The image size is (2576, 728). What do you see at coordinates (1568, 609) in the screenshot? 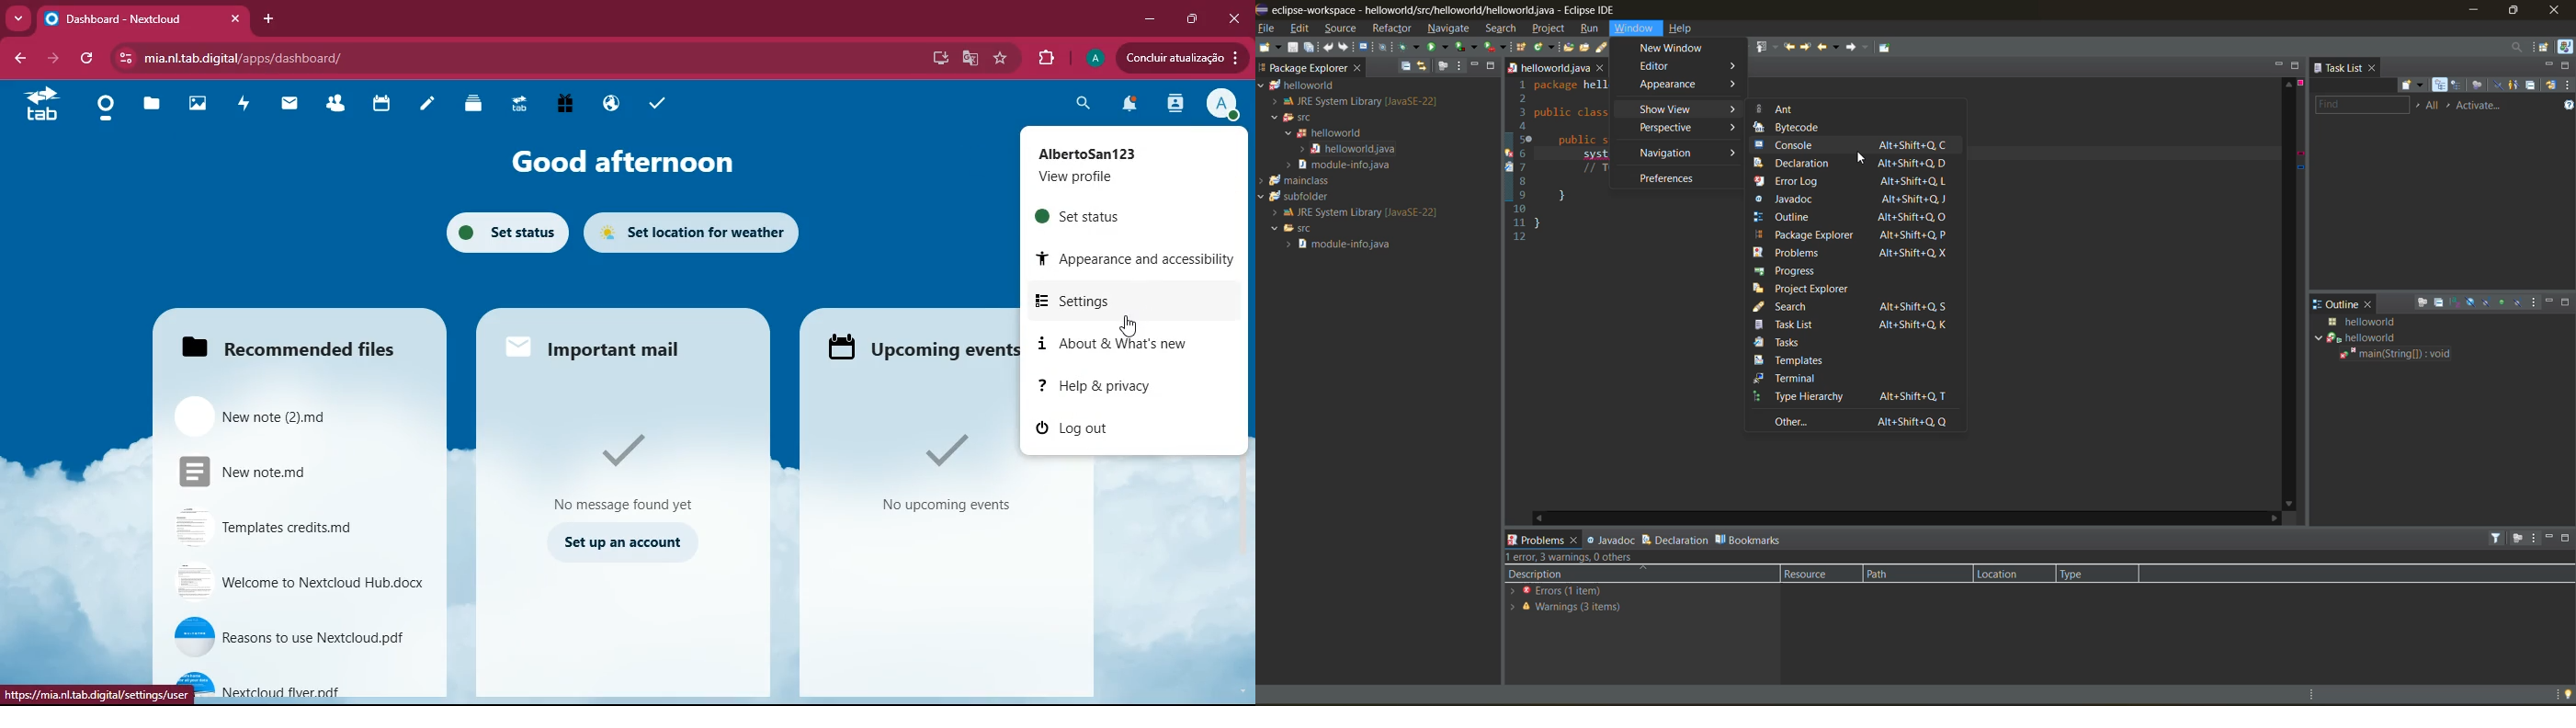
I see `warnings 3 items` at bounding box center [1568, 609].